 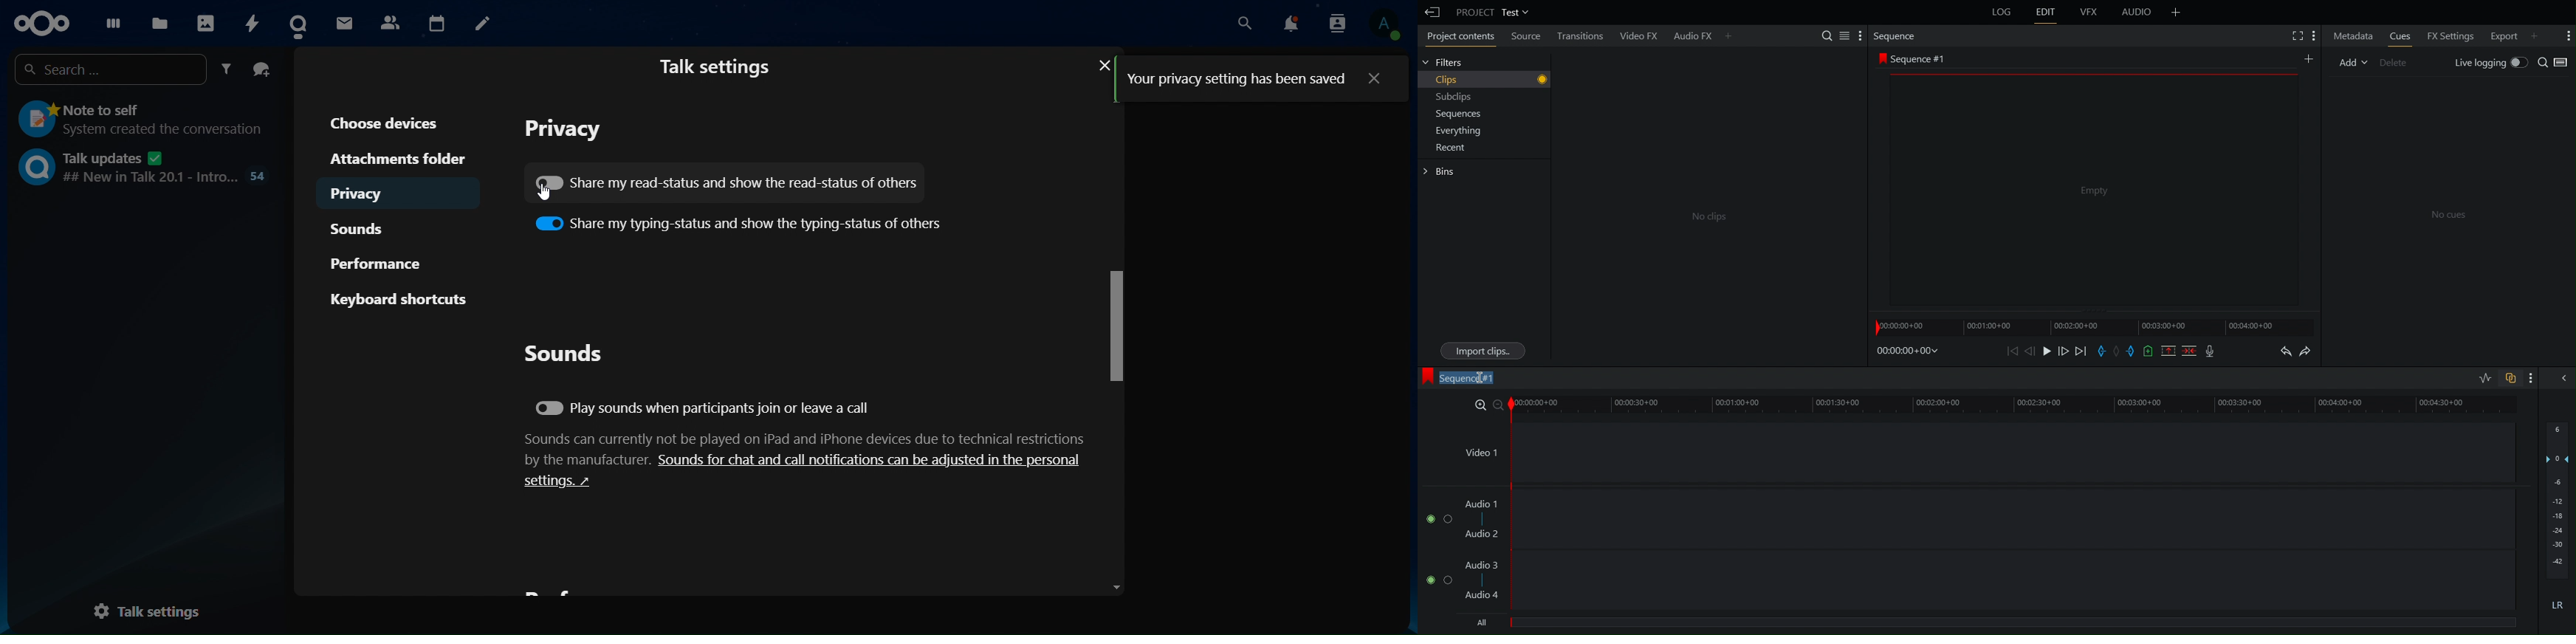 What do you see at coordinates (1448, 150) in the screenshot?
I see `Recent` at bounding box center [1448, 150].